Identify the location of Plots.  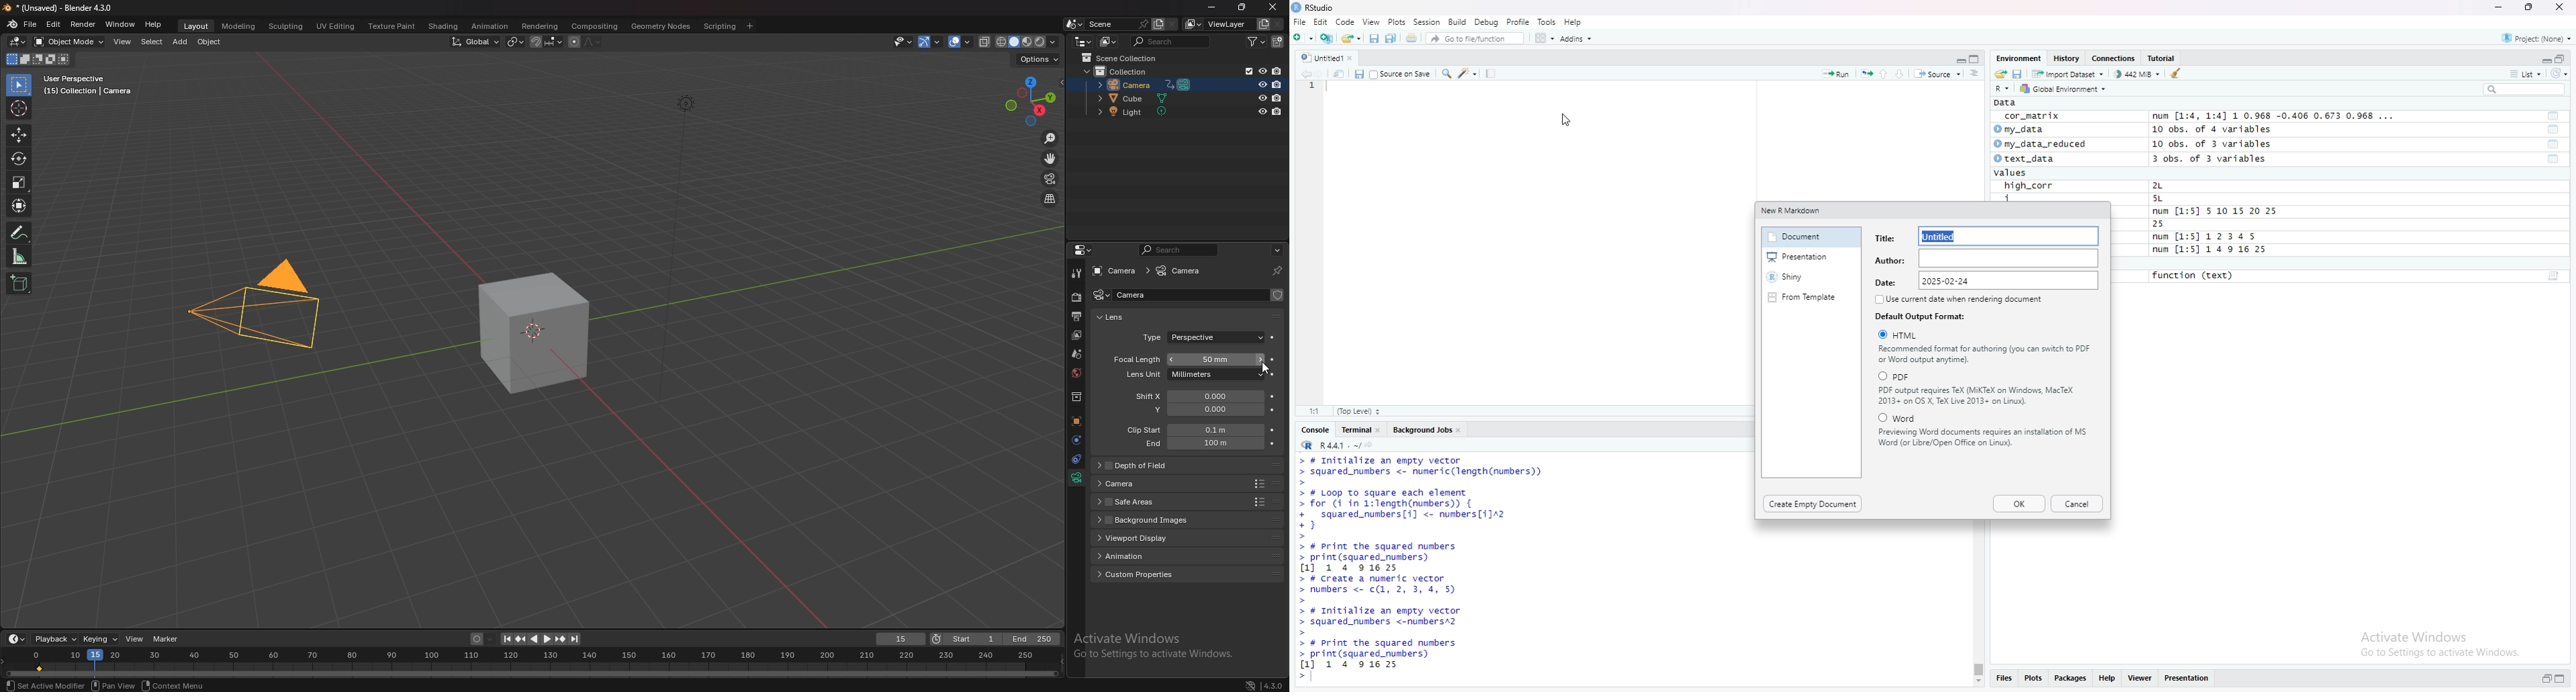
(1396, 21).